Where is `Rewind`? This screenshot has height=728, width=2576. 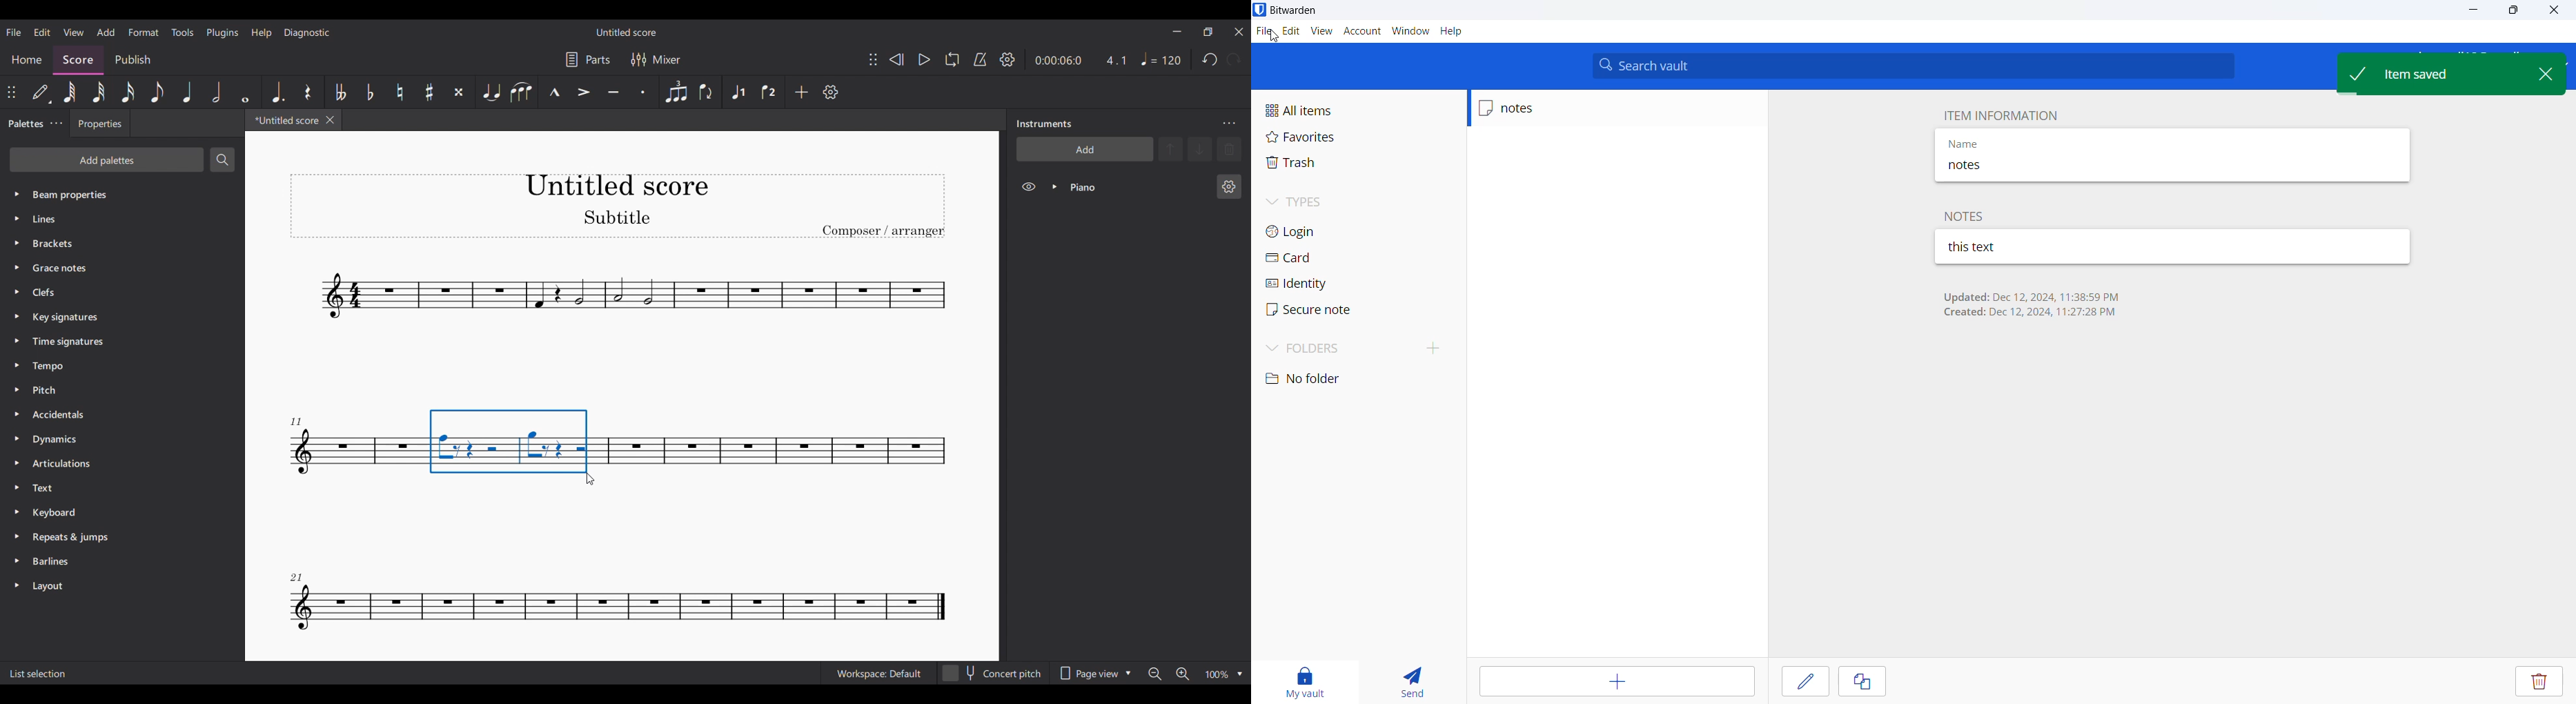
Rewind is located at coordinates (896, 59).